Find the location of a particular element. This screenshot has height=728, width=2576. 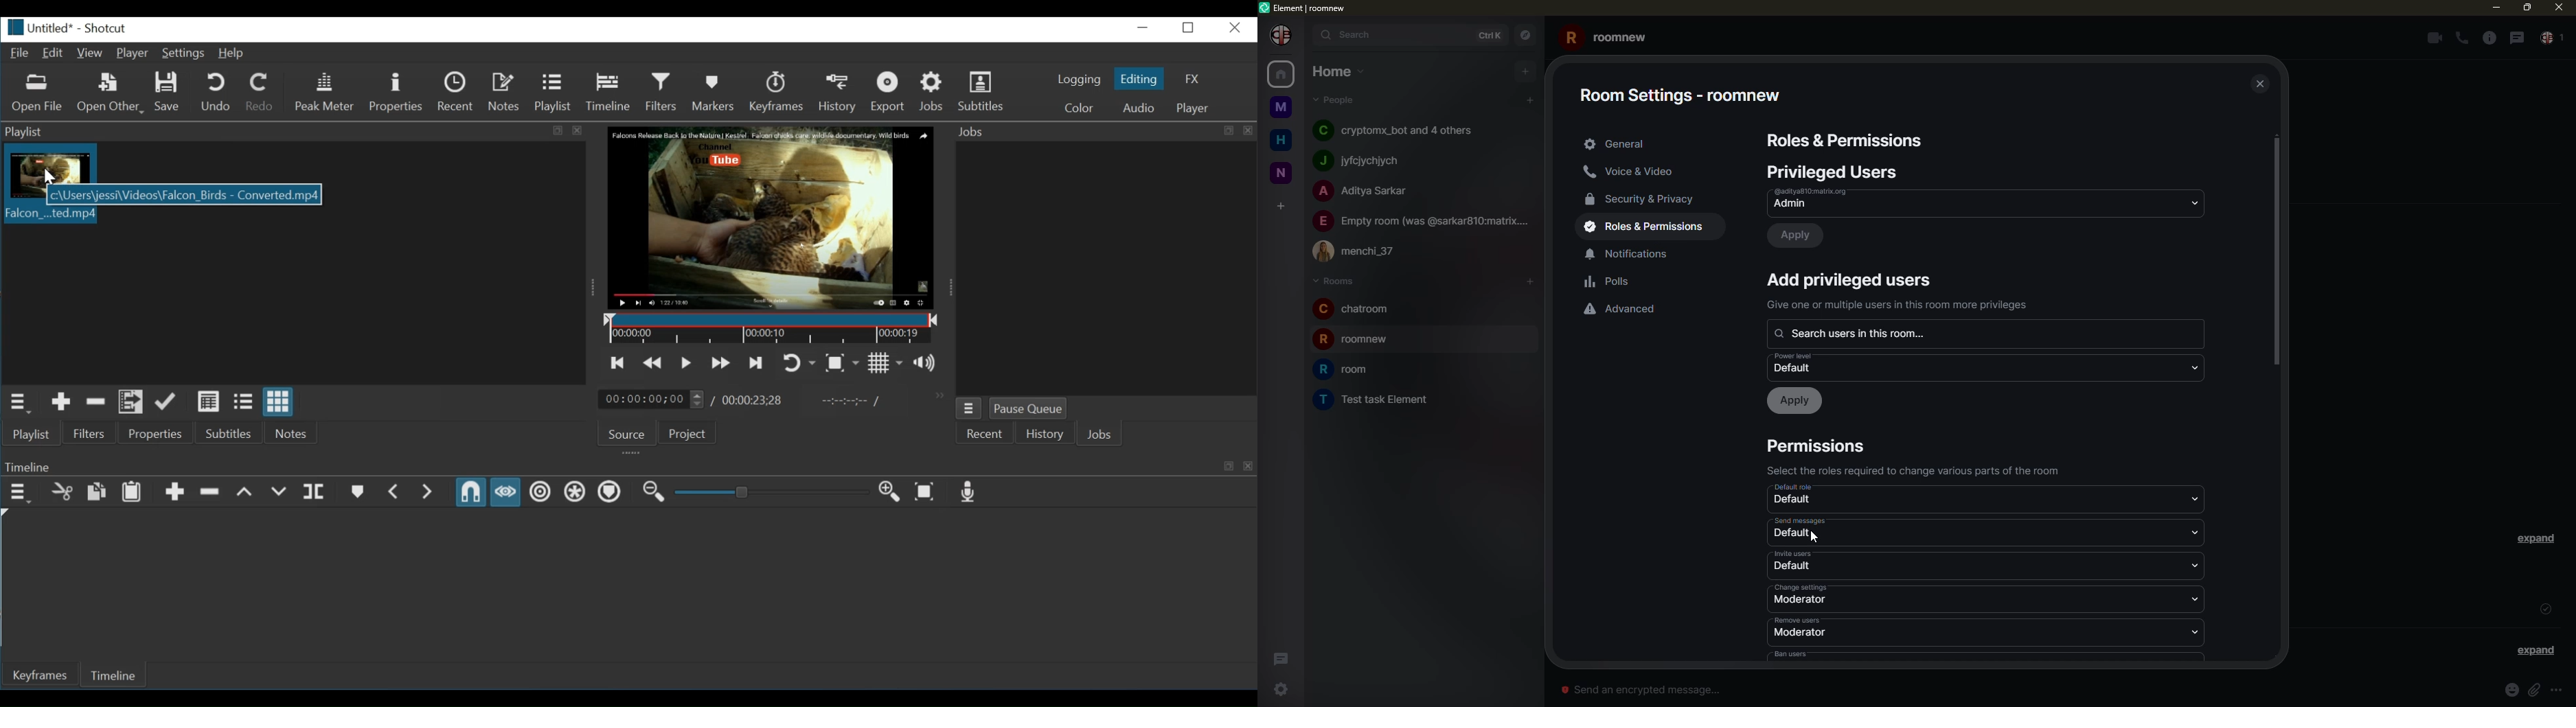

Jobs Panel is located at coordinates (1103, 132).